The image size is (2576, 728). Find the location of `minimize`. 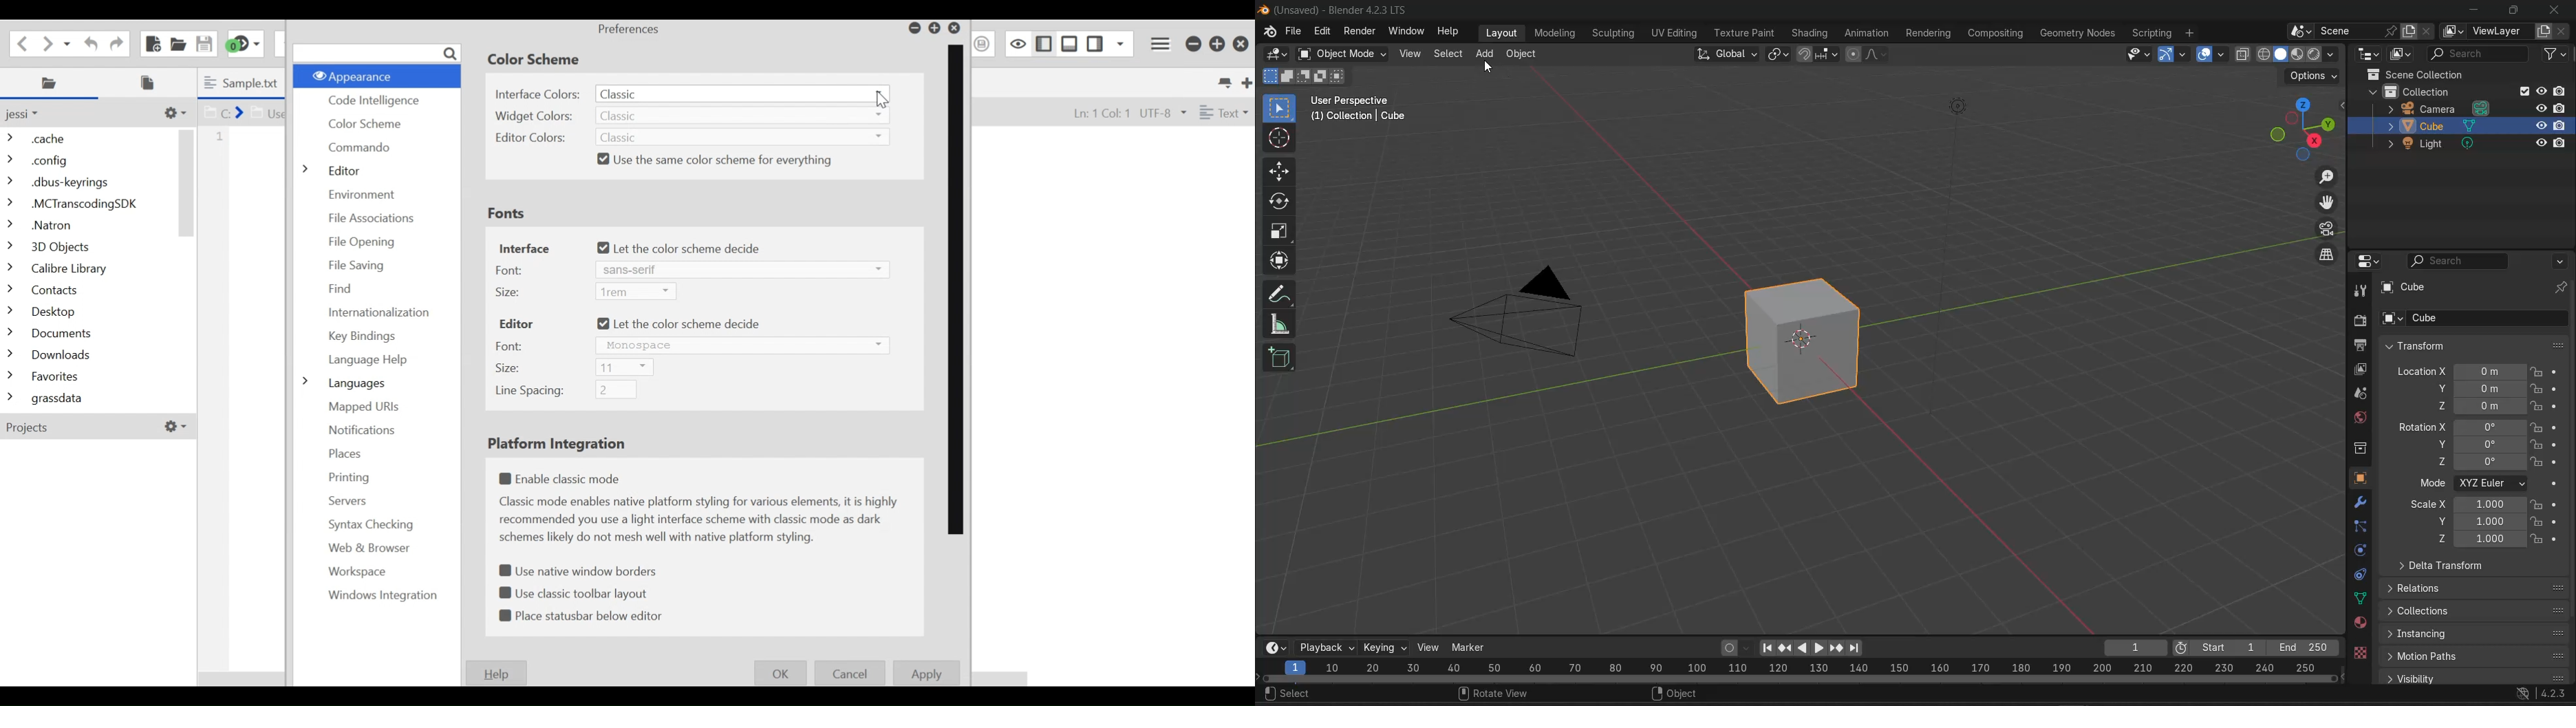

minimize is located at coordinates (1193, 44).